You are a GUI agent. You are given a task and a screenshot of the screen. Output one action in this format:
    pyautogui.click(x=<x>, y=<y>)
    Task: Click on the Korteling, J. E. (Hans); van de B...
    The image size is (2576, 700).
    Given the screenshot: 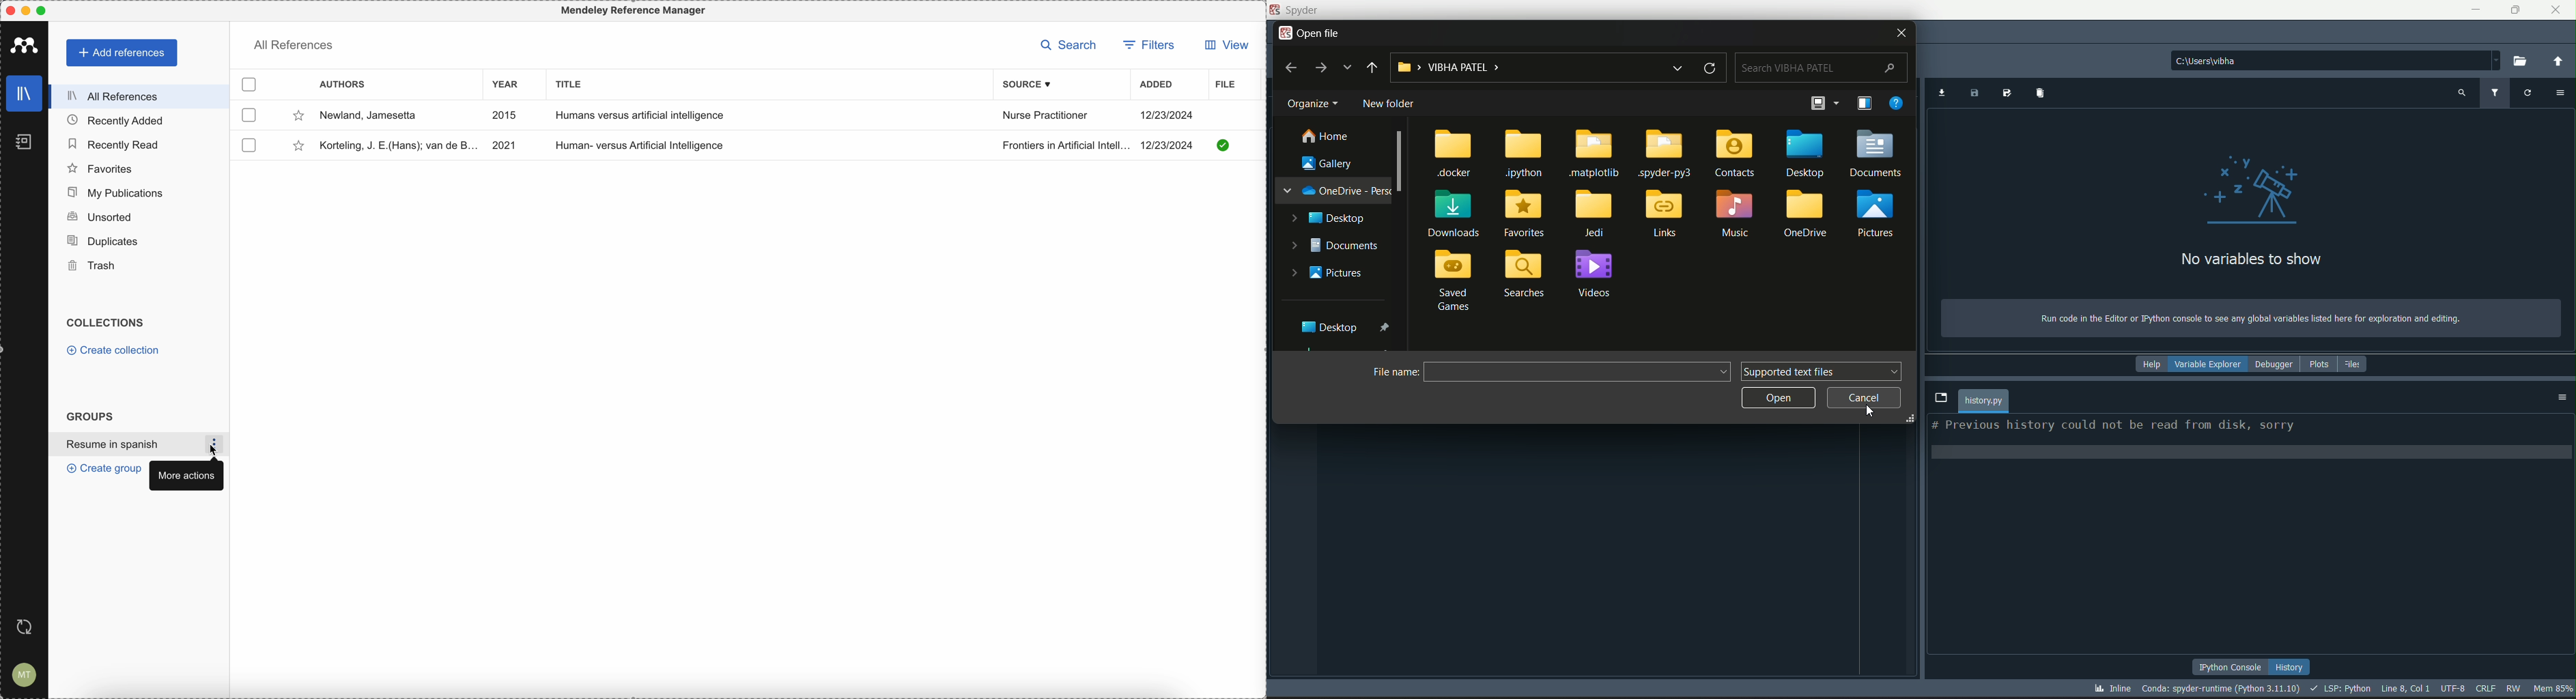 What is the action you would take?
    pyautogui.click(x=396, y=144)
    